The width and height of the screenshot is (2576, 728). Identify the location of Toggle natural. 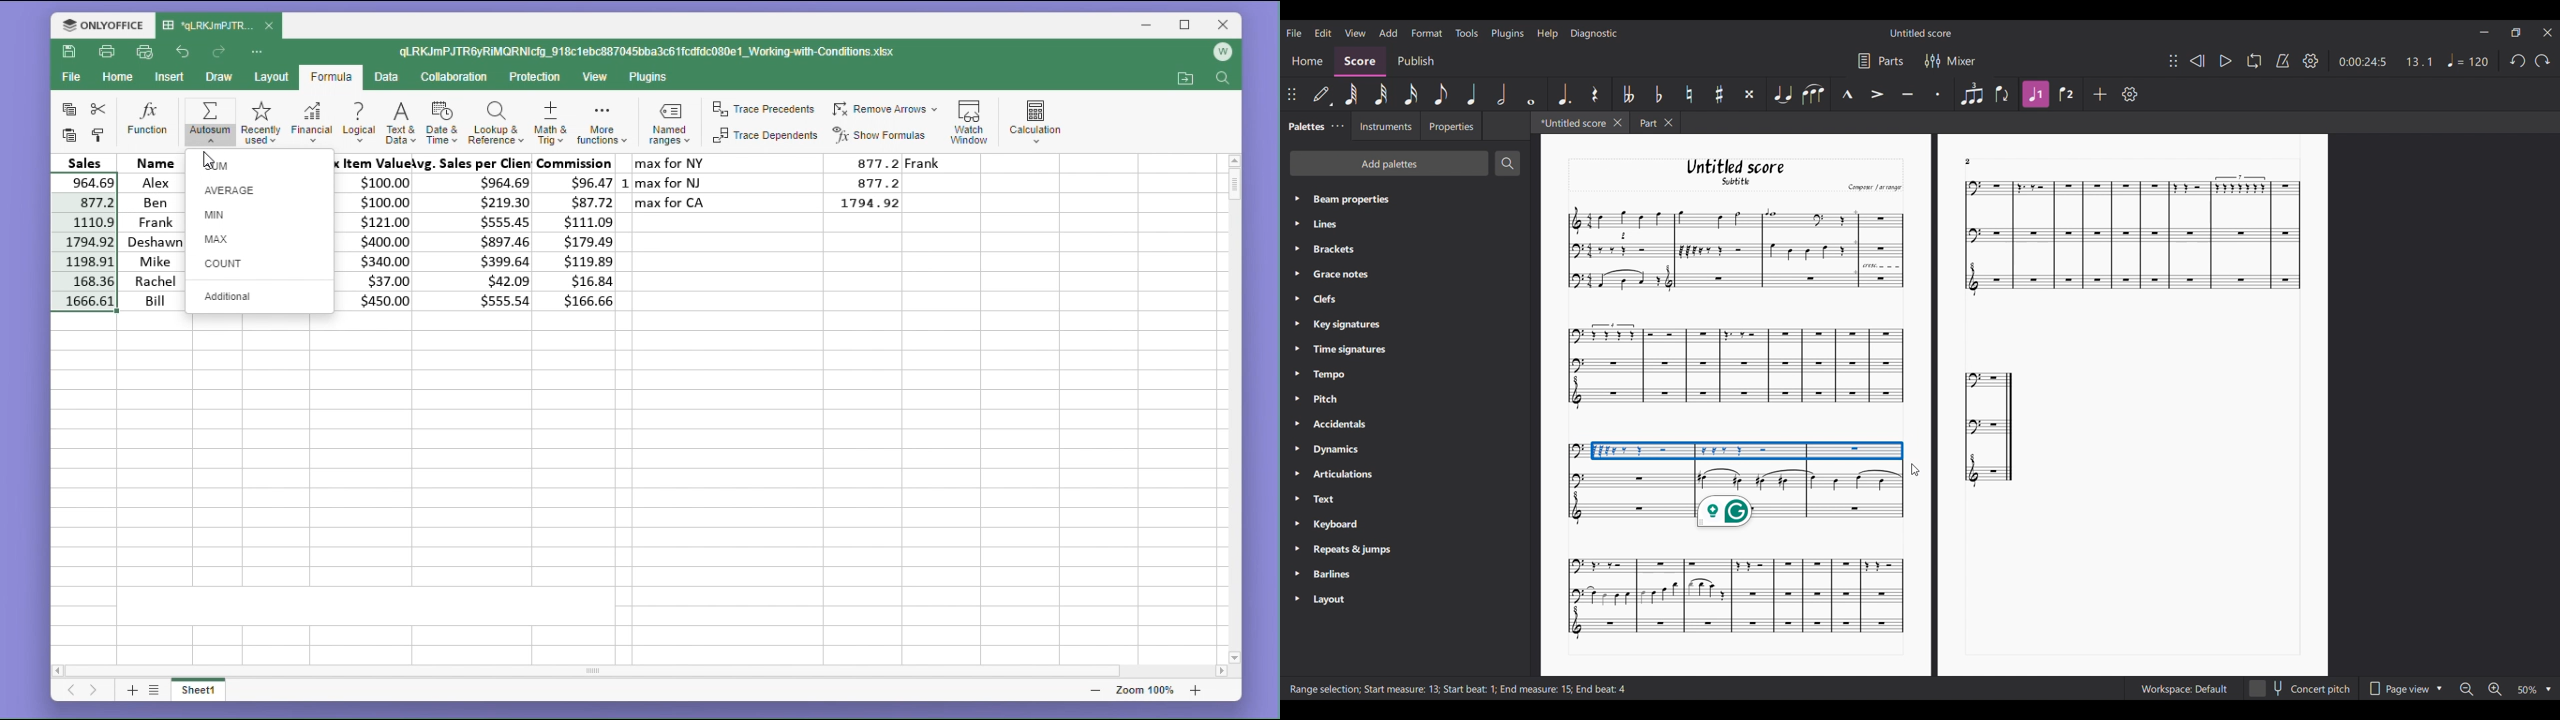
(1689, 94).